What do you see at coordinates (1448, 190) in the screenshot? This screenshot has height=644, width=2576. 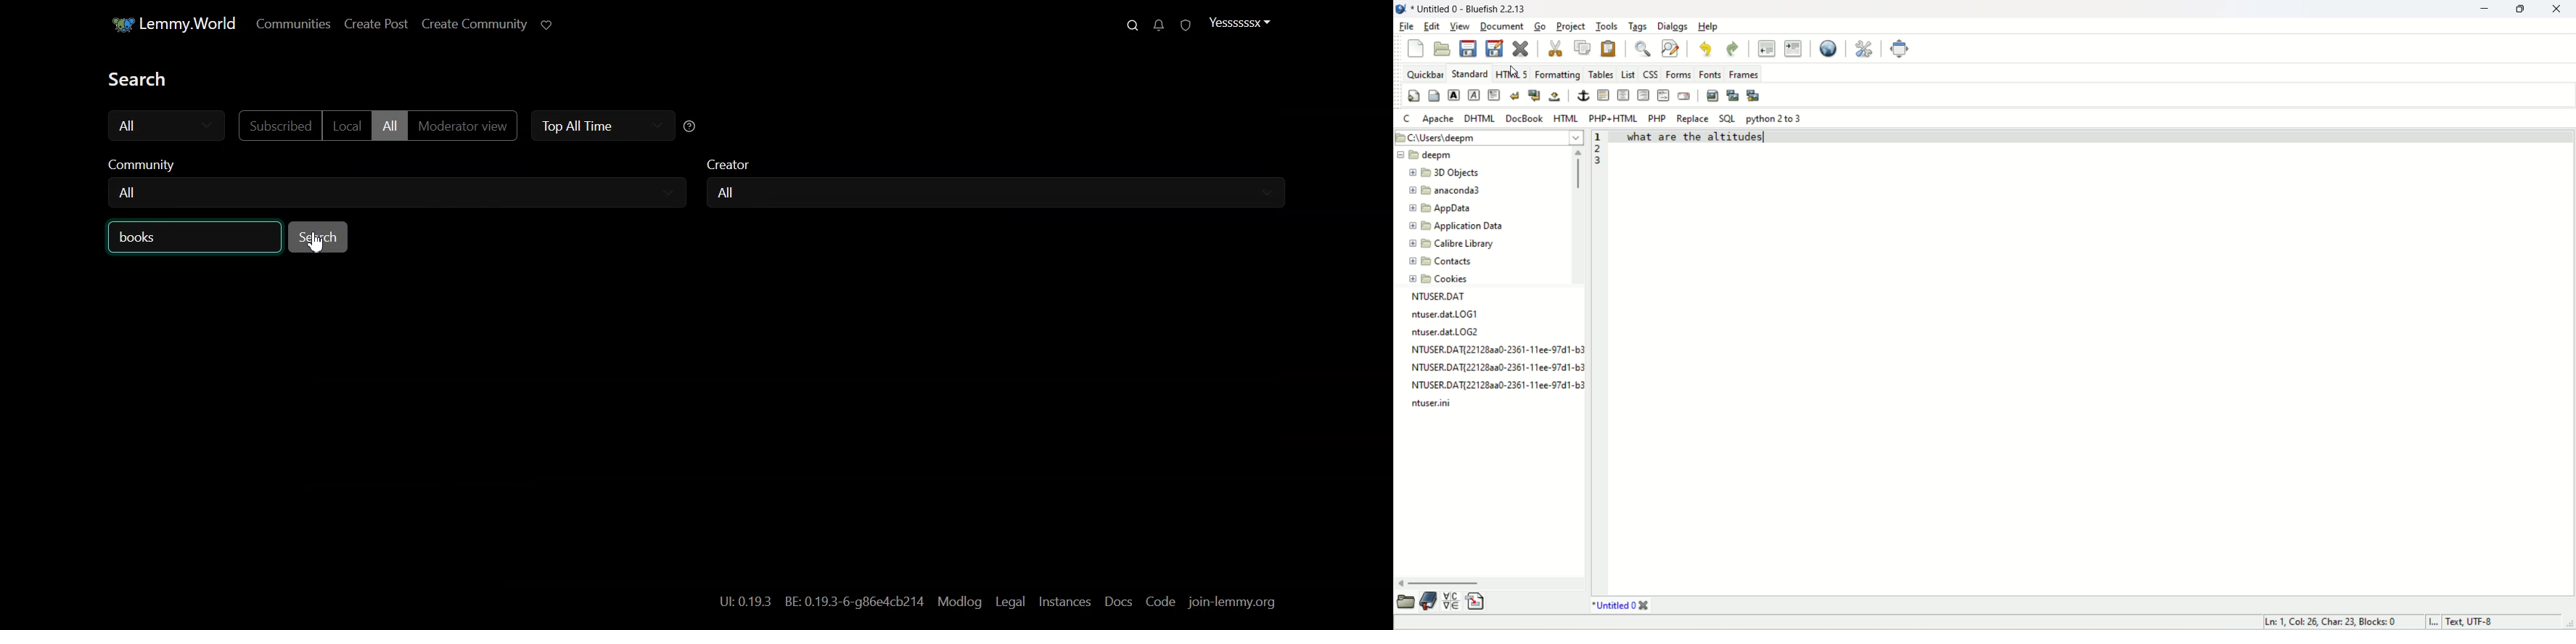 I see `anaconda` at bounding box center [1448, 190].